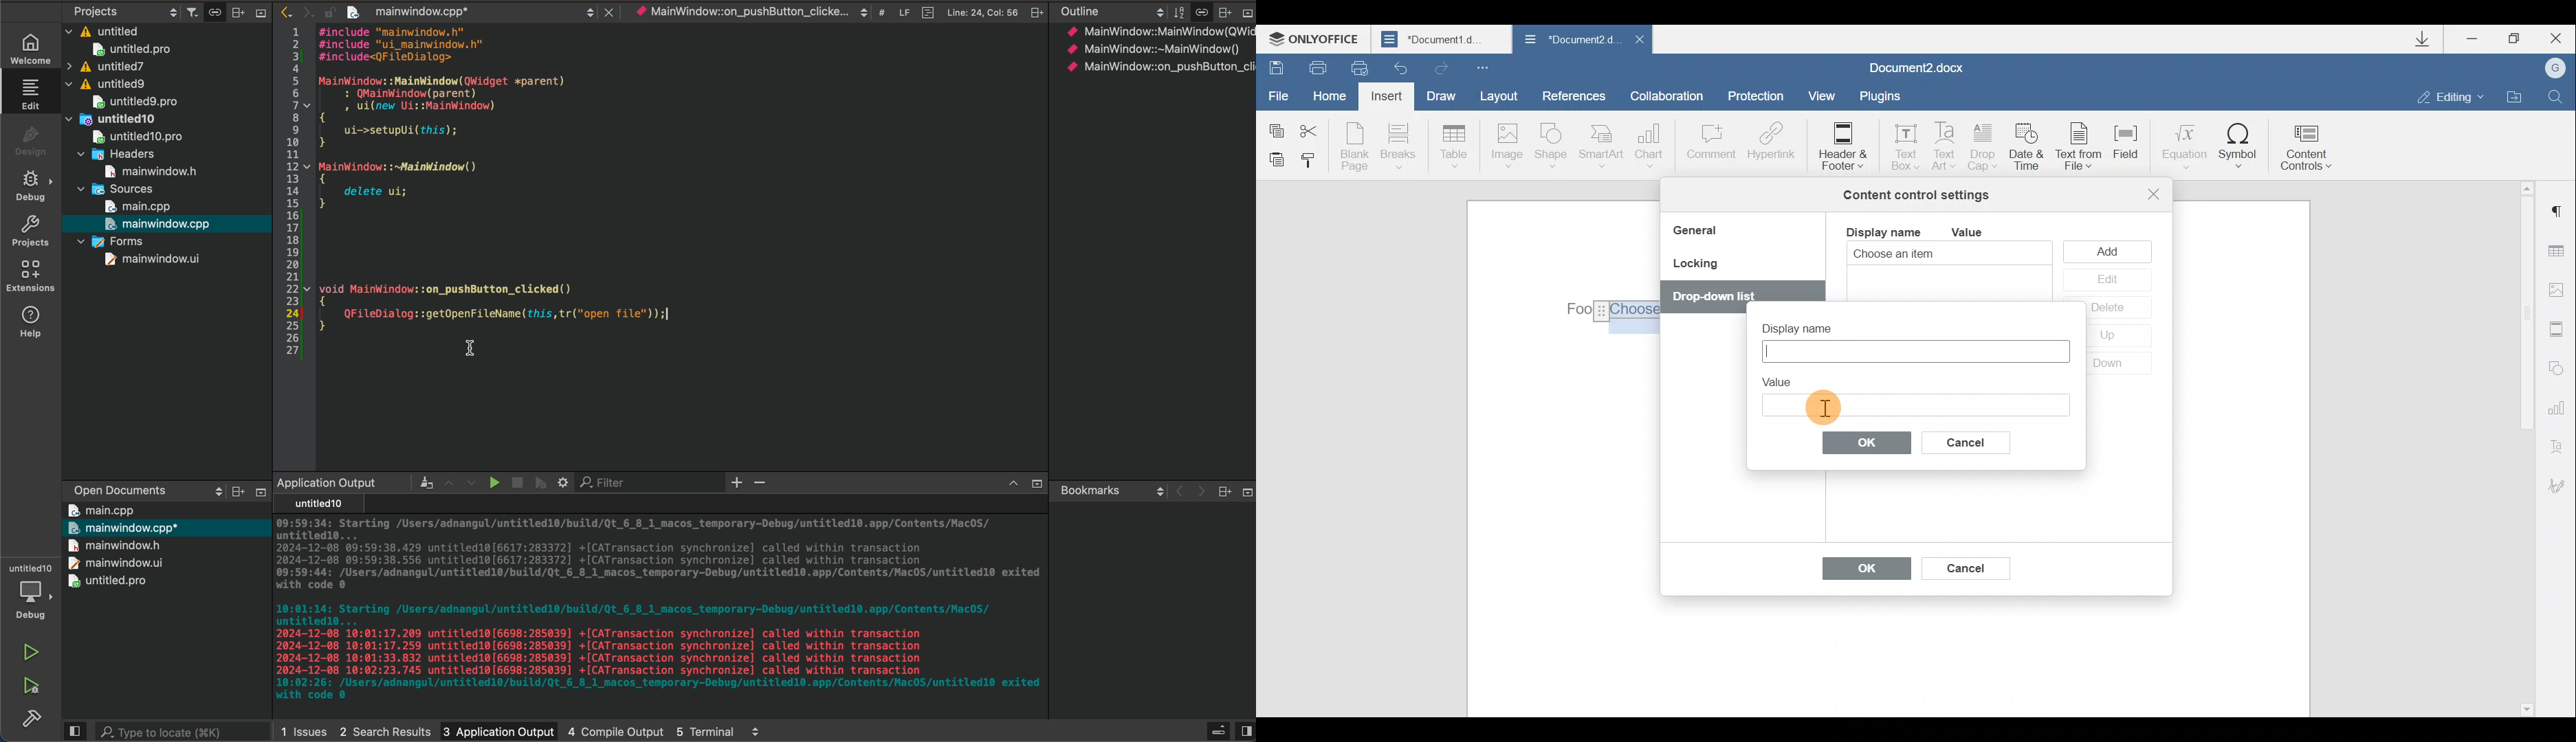 Image resolution: width=2576 pixels, height=756 pixels. What do you see at coordinates (209, 491) in the screenshot?
I see `scroll` at bounding box center [209, 491].